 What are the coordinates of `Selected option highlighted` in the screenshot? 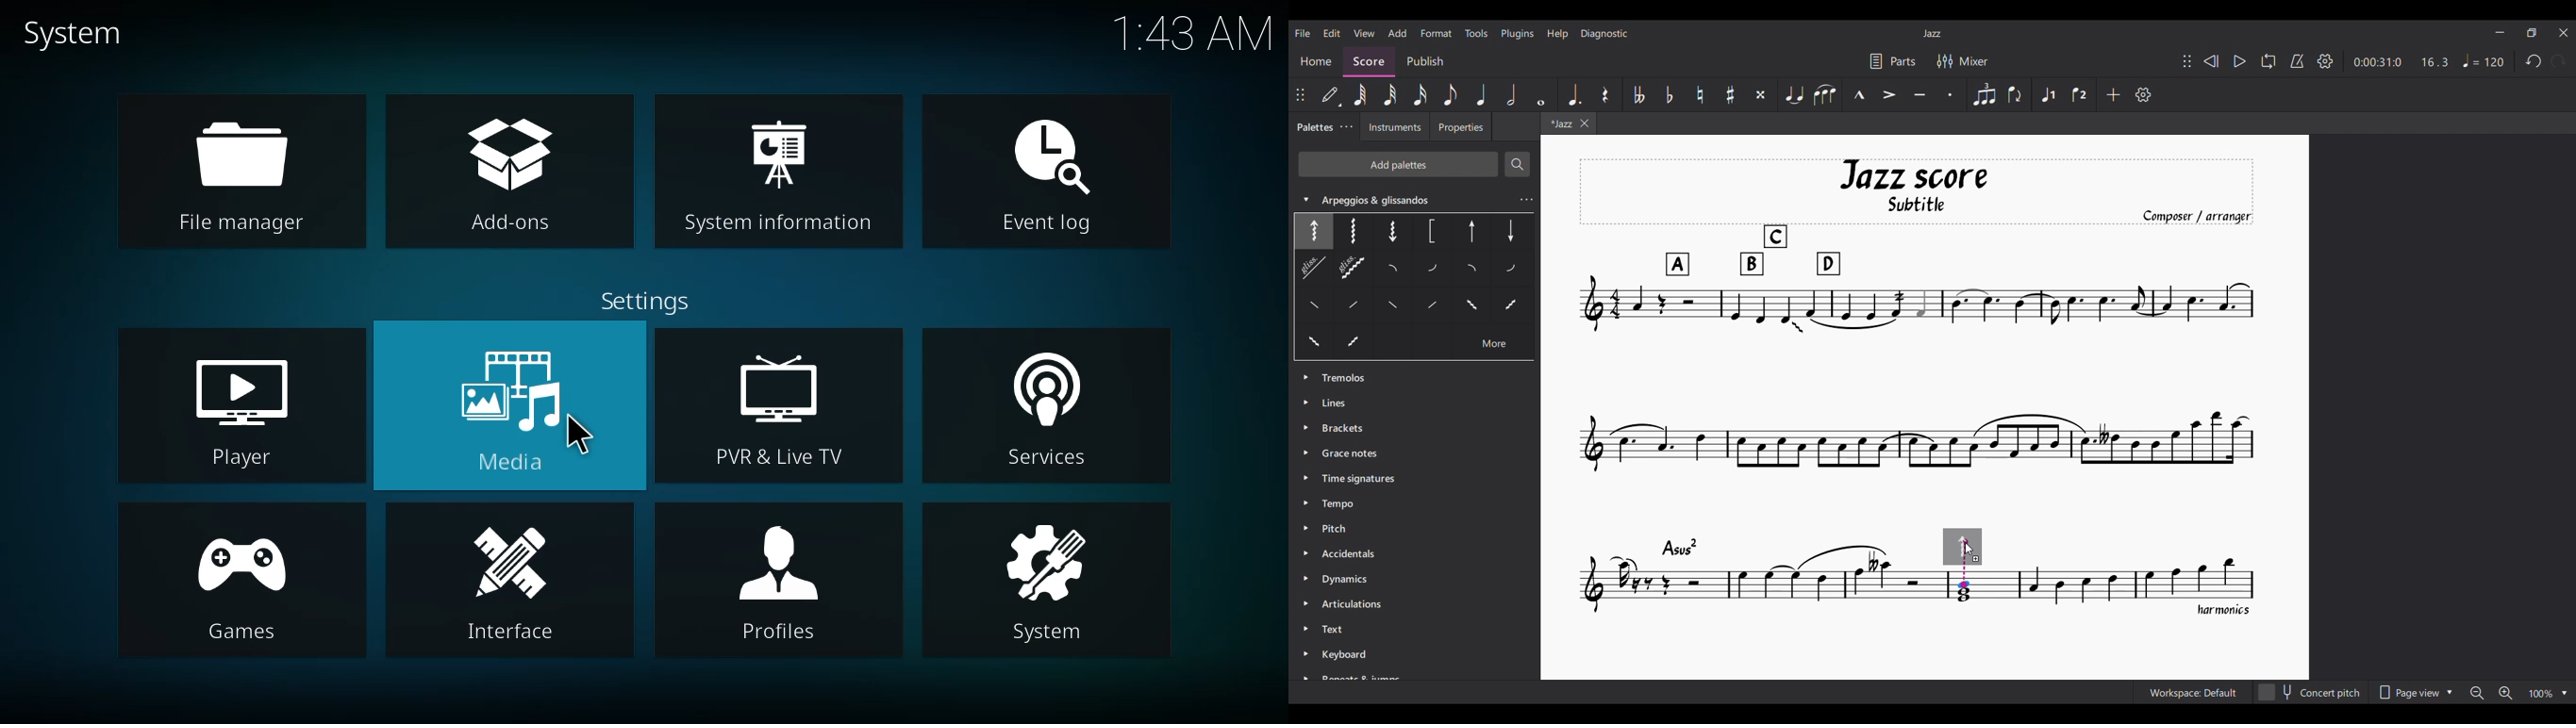 It's located at (1308, 231).